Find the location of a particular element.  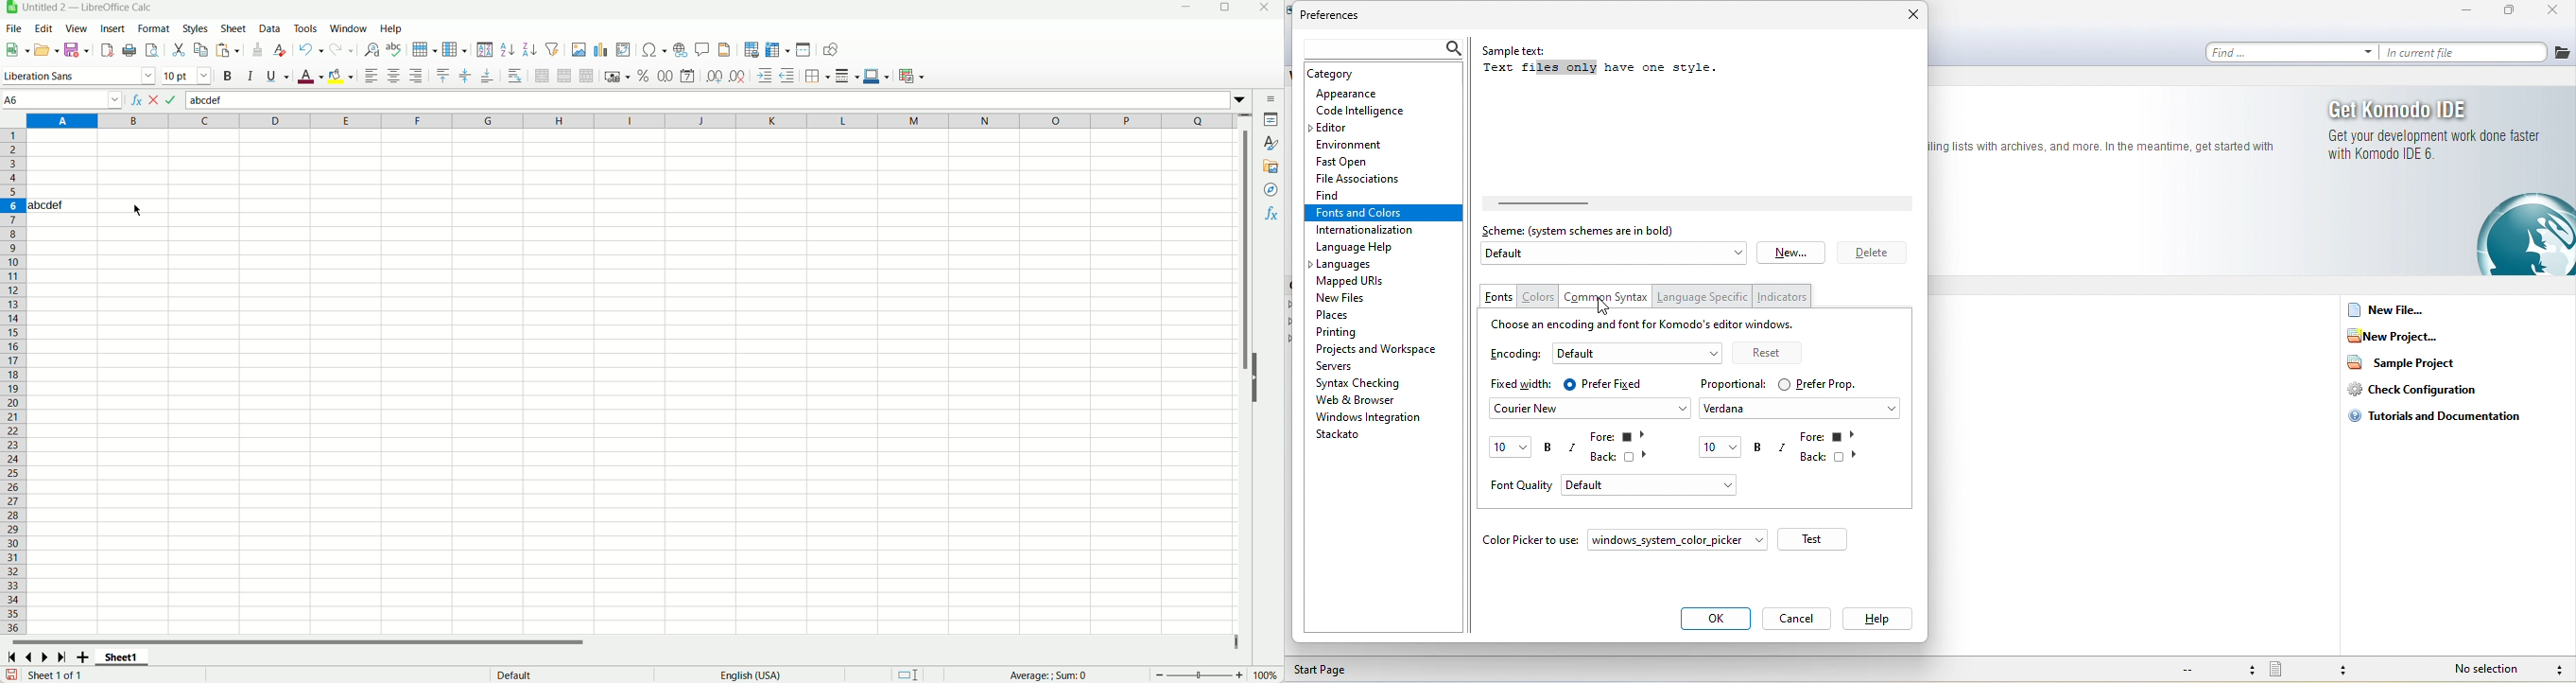

undo is located at coordinates (311, 51).